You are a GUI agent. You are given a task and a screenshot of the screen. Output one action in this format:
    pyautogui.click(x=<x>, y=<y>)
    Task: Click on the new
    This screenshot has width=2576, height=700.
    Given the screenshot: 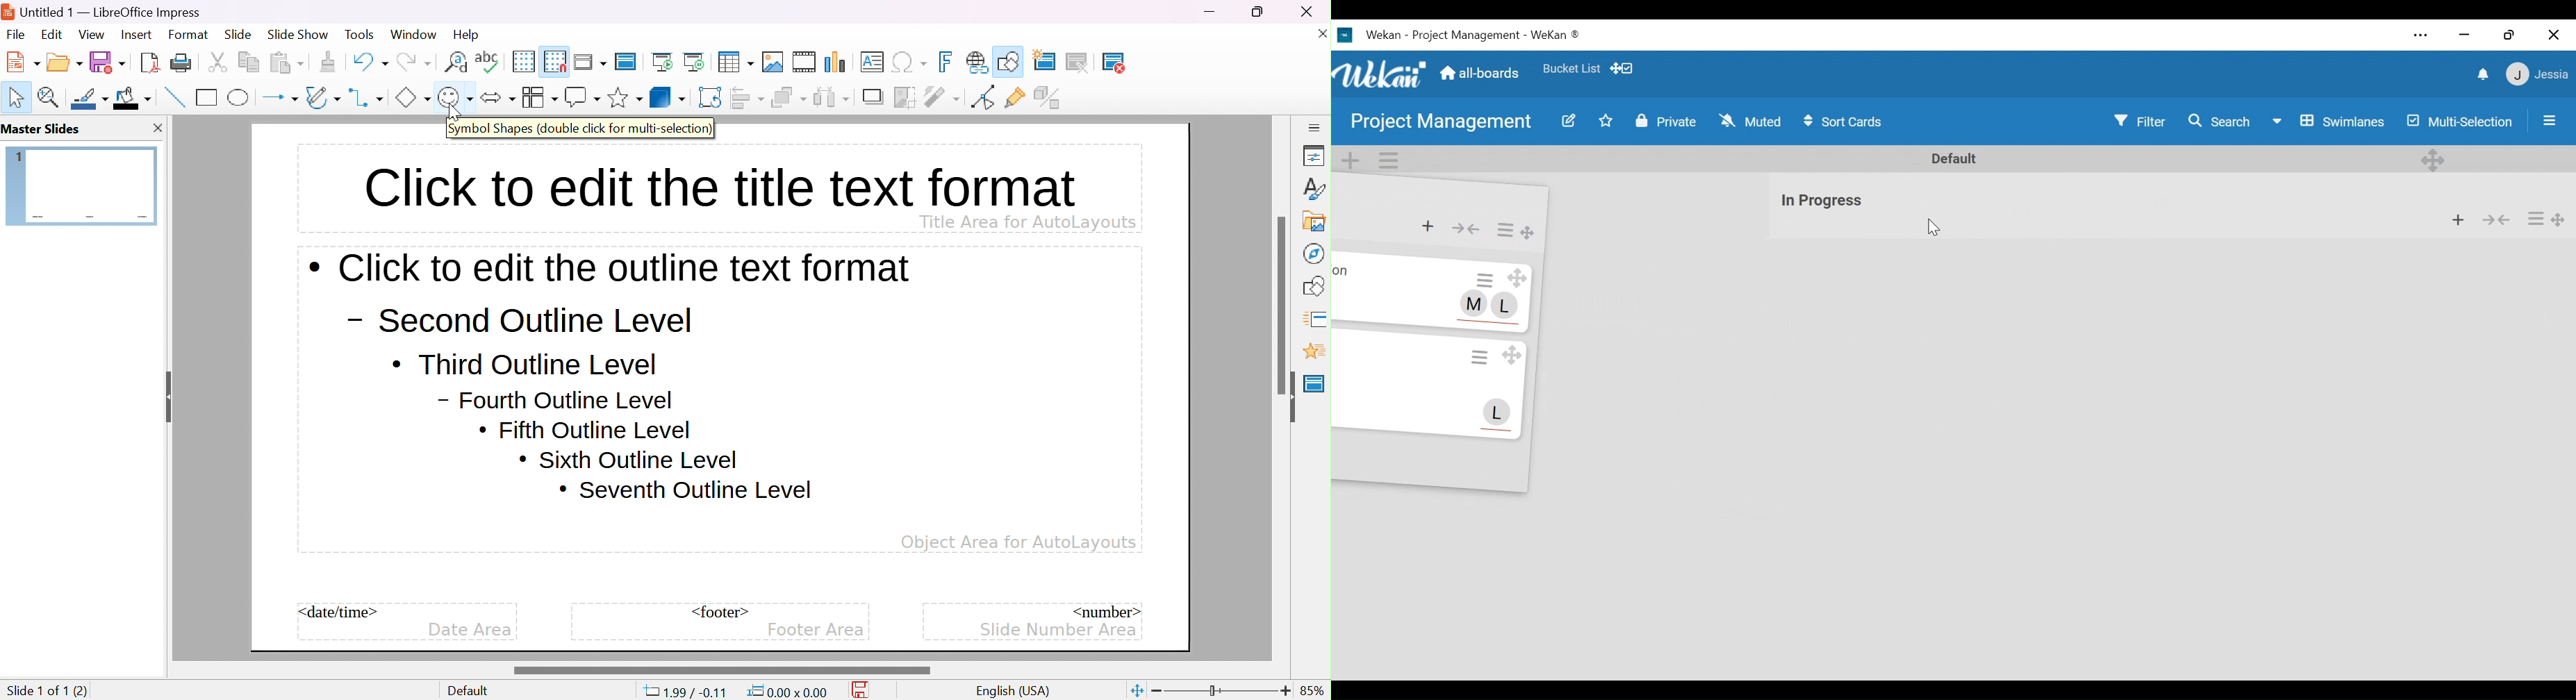 What is the action you would take?
    pyautogui.click(x=24, y=61)
    